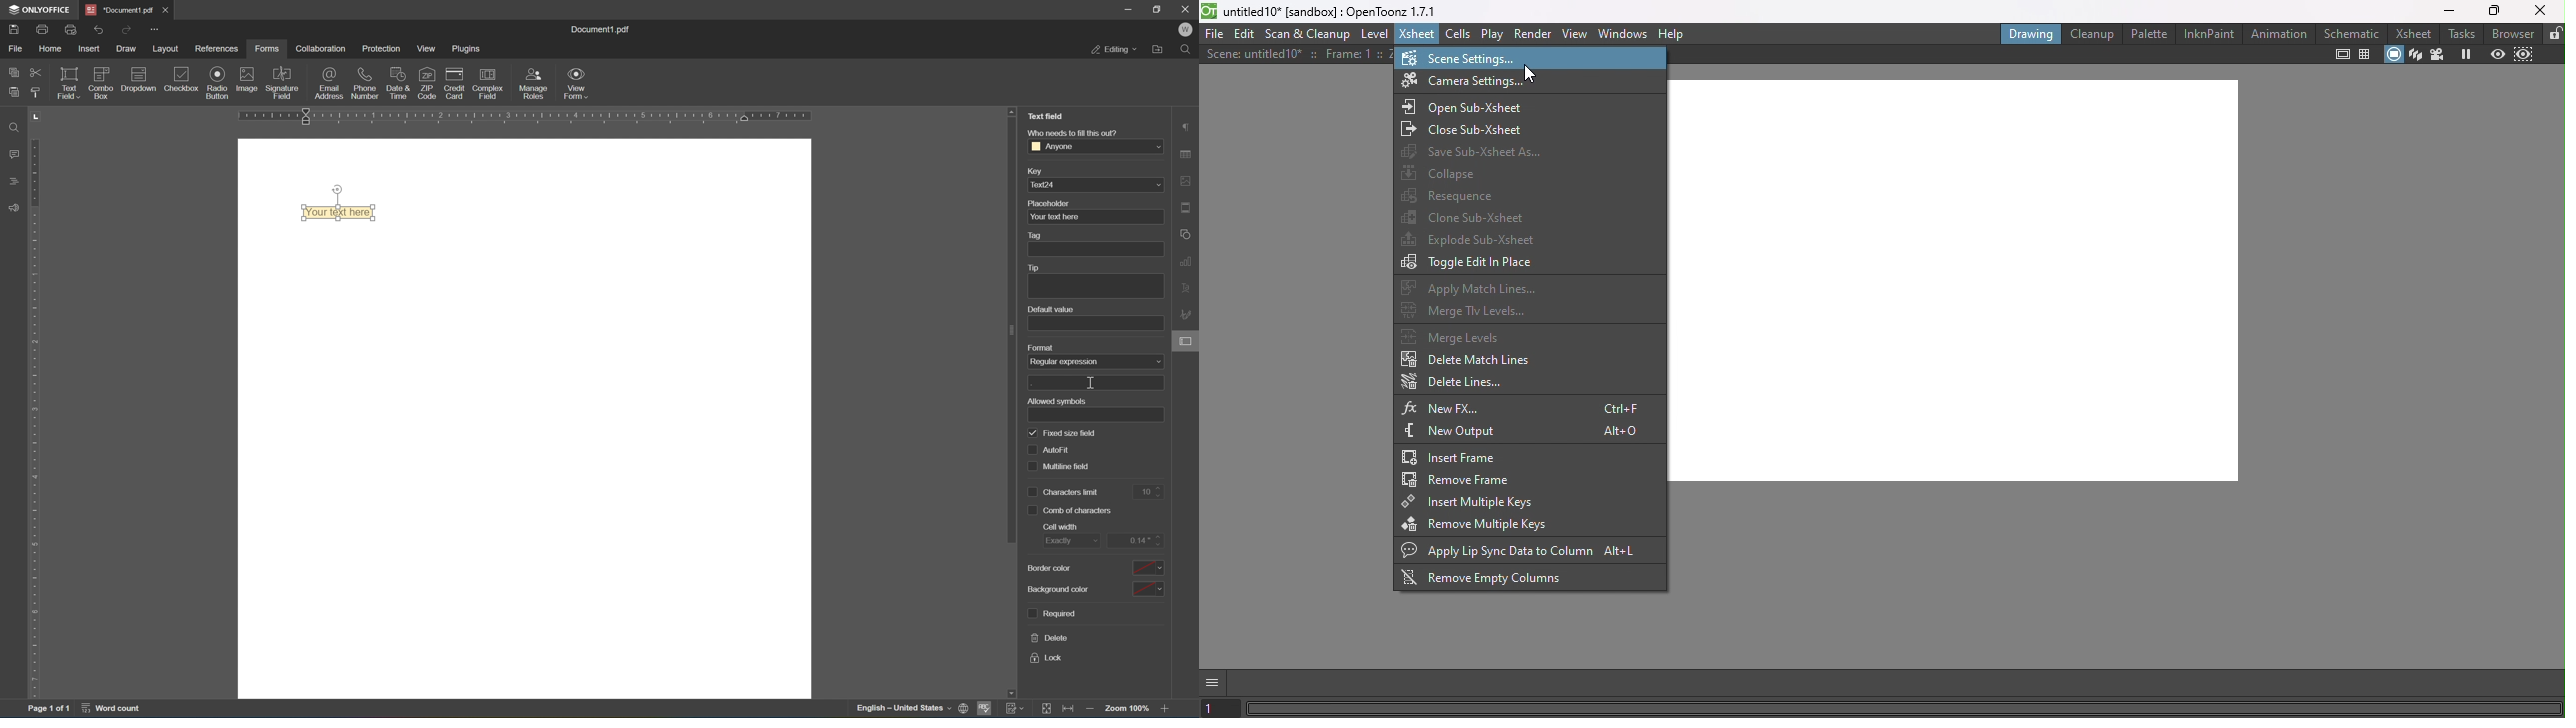  I want to click on header and footer settings, so click(1189, 207).